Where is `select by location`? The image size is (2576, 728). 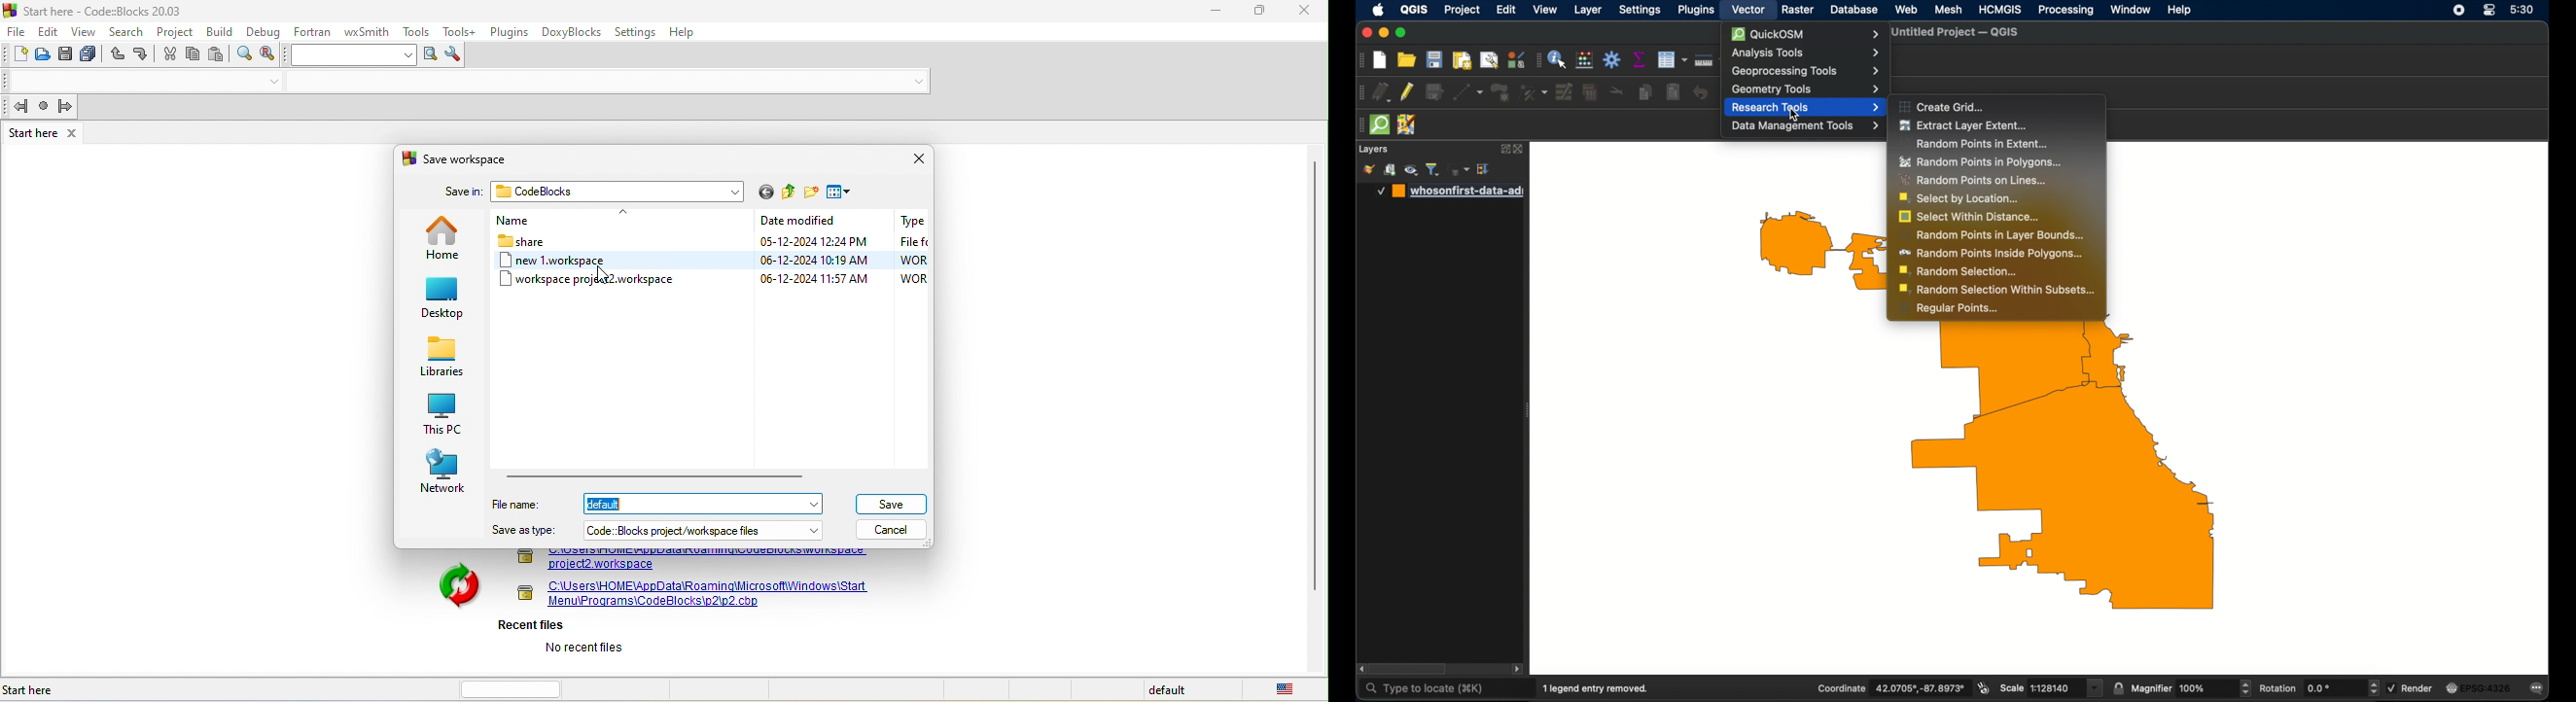
select by location is located at coordinates (1960, 199).